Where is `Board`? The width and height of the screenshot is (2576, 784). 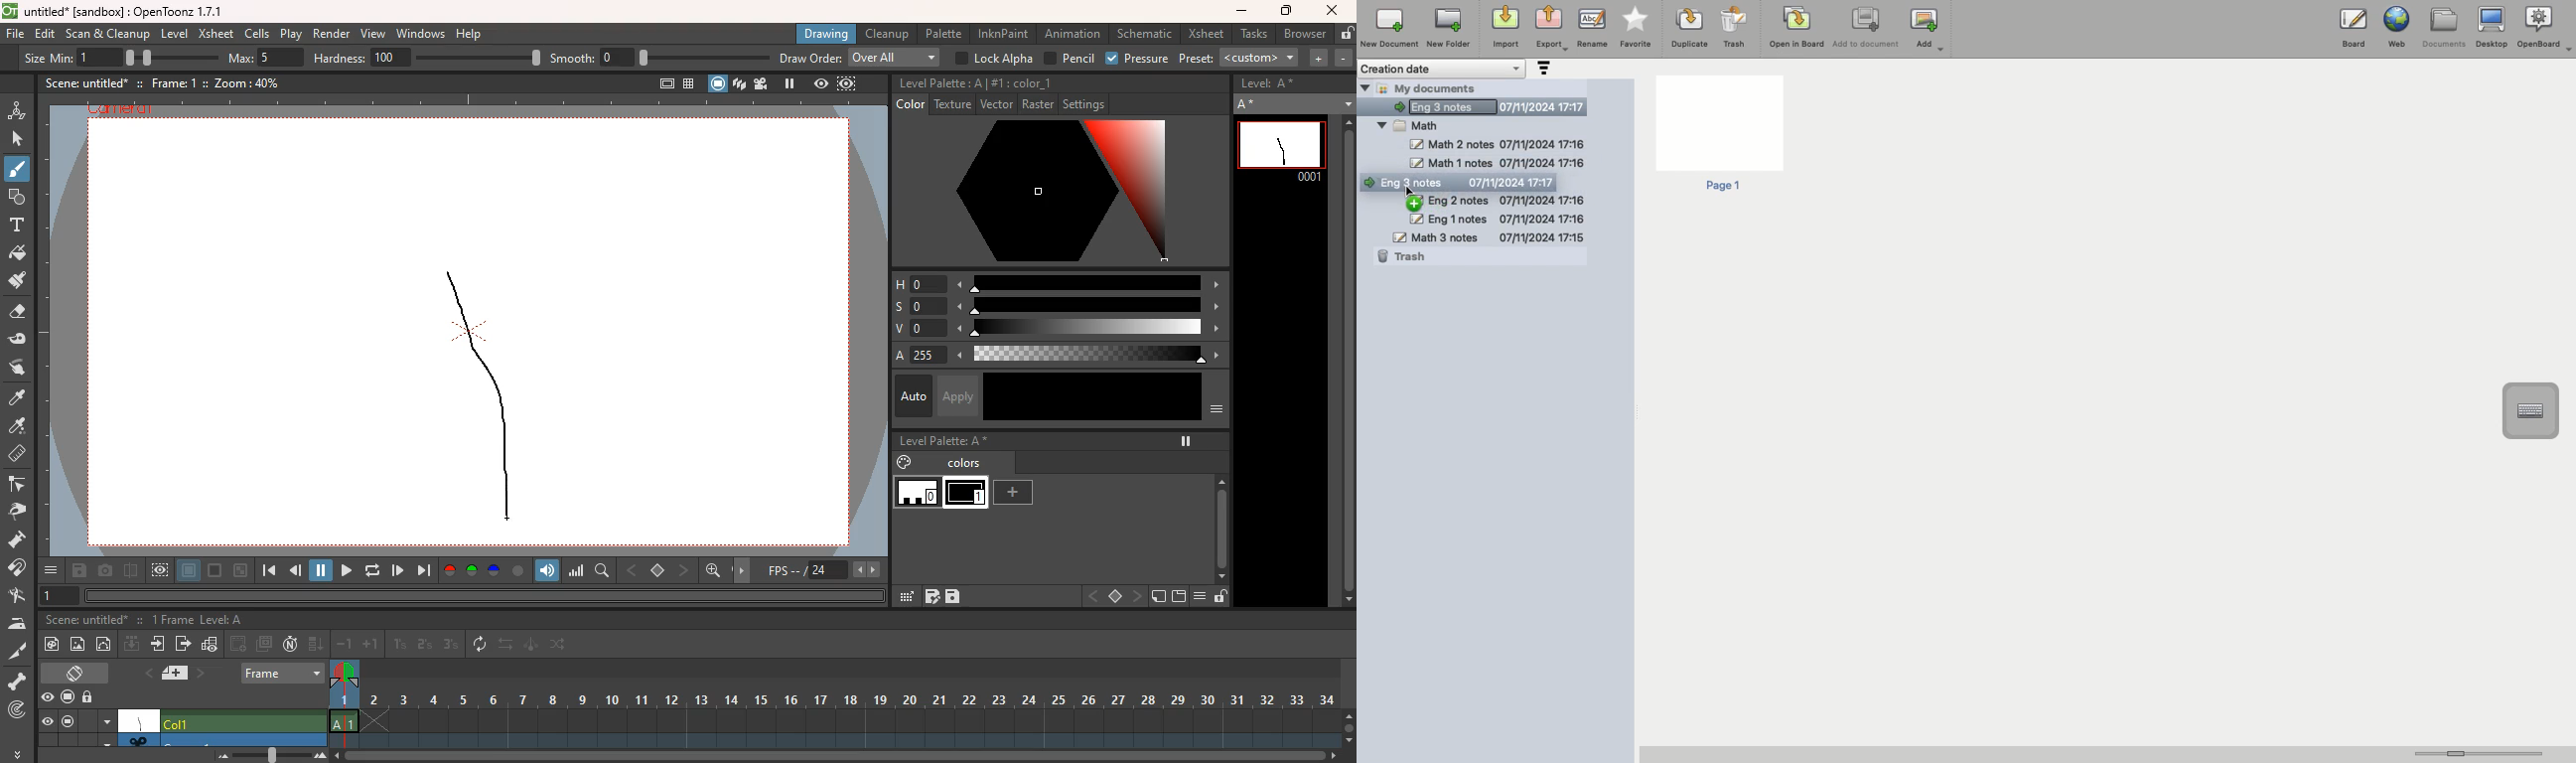 Board is located at coordinates (2354, 31).